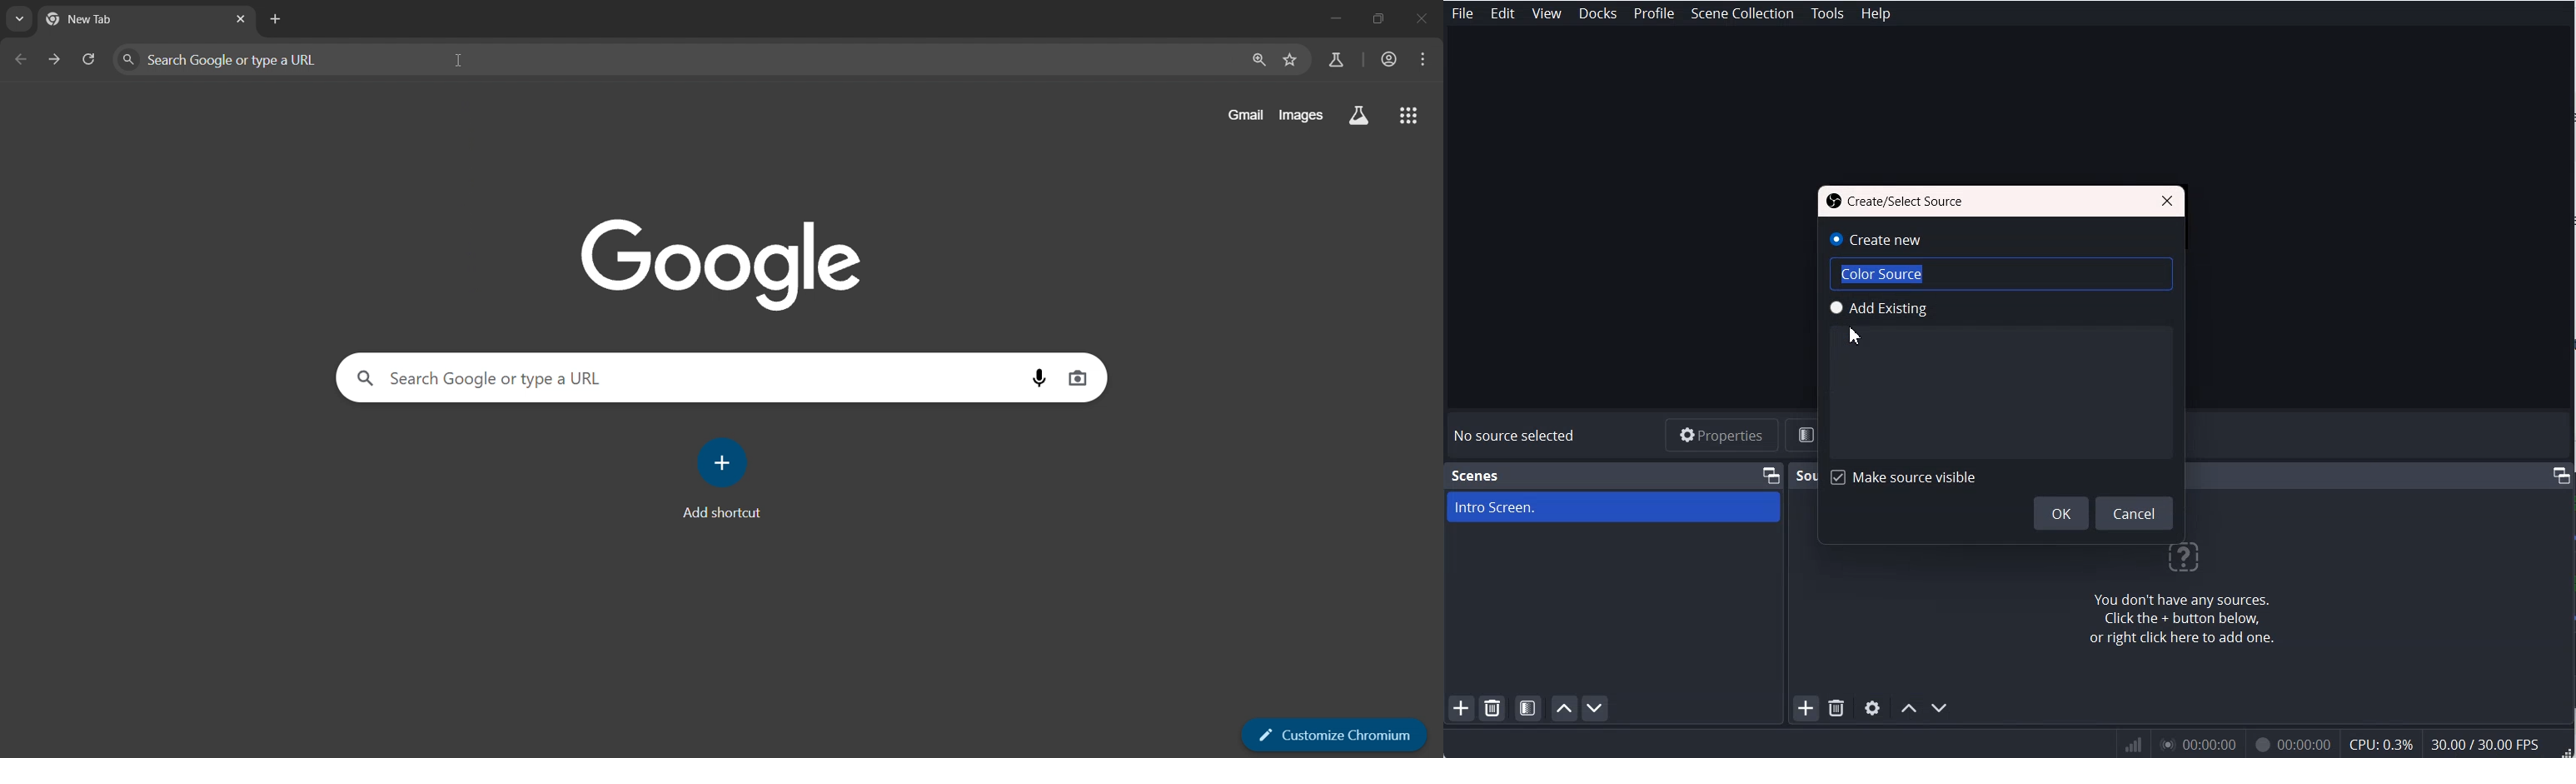  Describe the element at coordinates (1721, 435) in the screenshot. I see `Properties` at that location.